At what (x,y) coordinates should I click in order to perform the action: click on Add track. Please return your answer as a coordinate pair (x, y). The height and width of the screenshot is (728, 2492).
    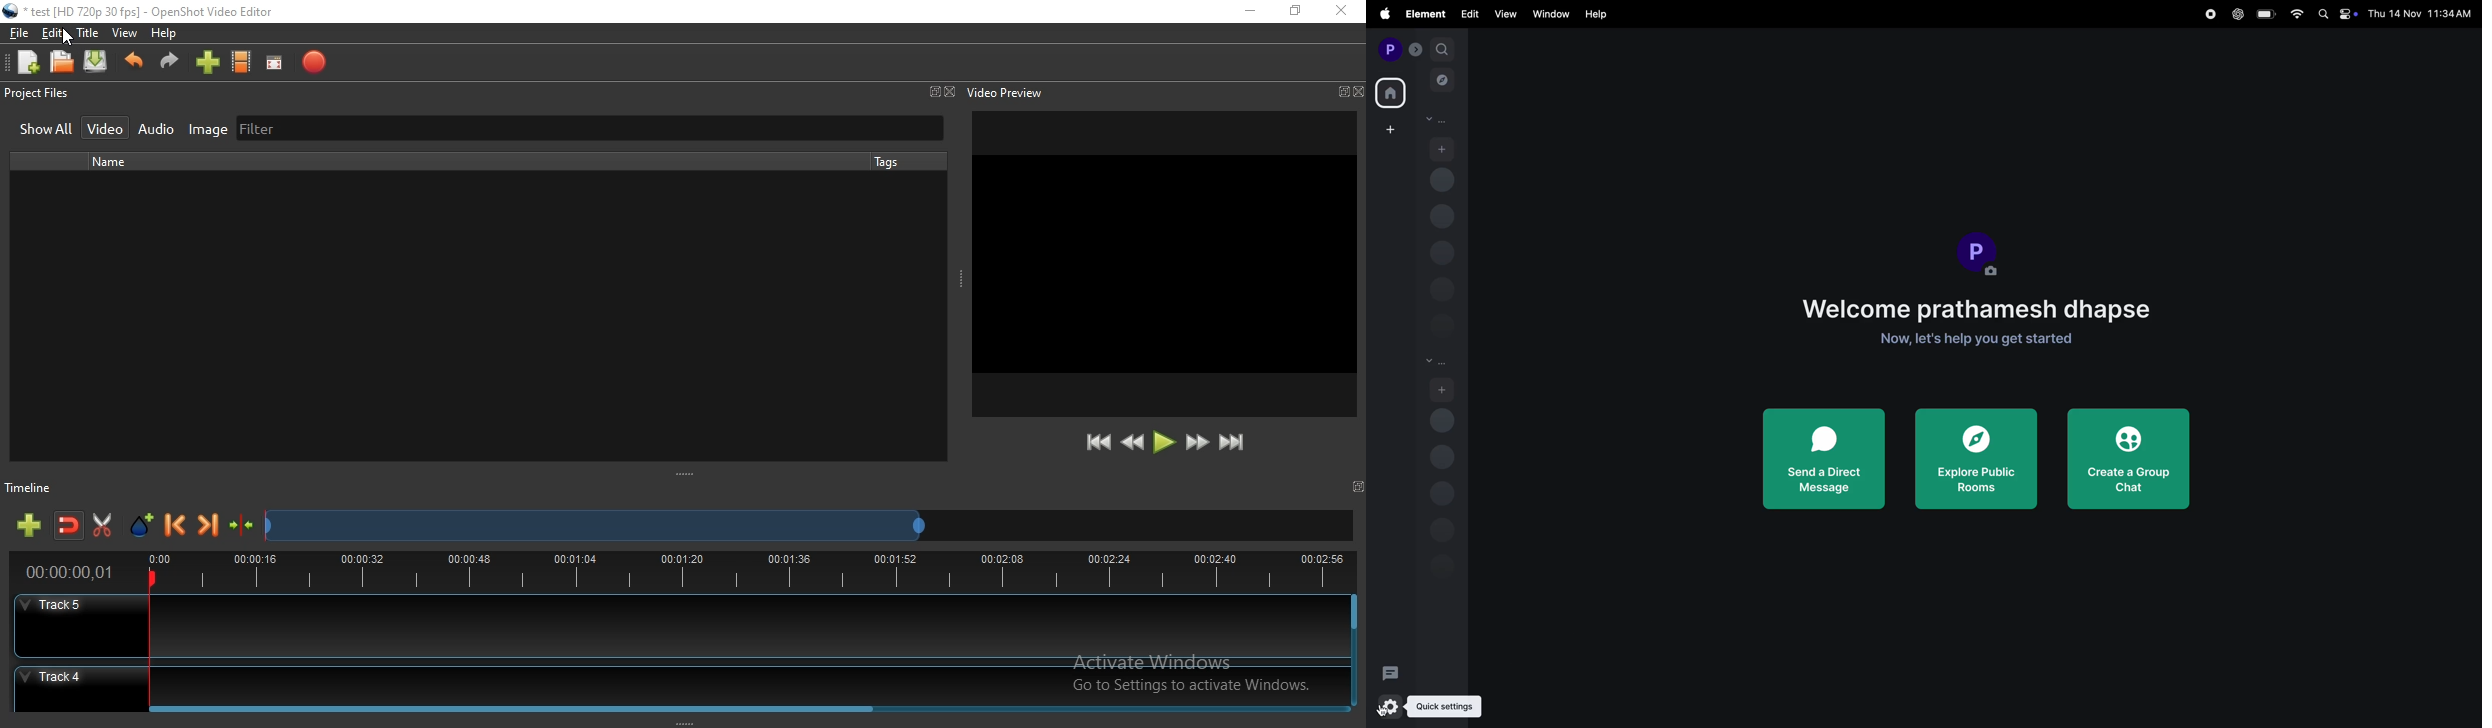
    Looking at the image, I should click on (31, 526).